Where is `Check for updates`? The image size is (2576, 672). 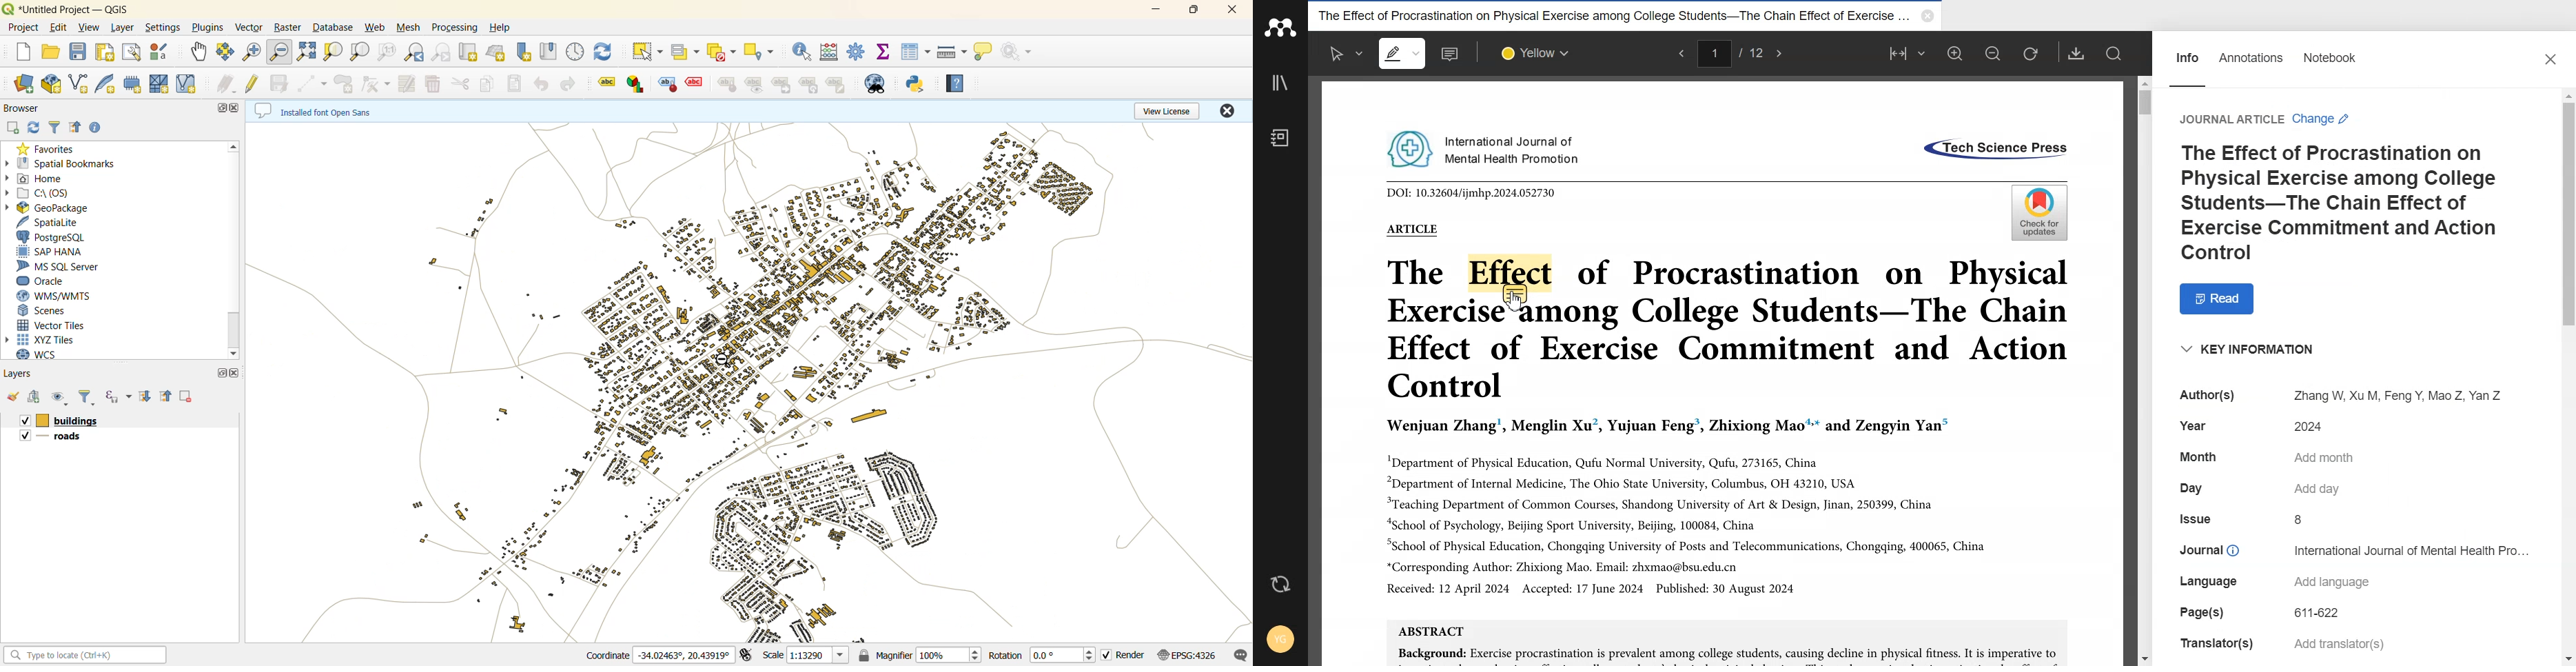
Check for updates is located at coordinates (2037, 212).